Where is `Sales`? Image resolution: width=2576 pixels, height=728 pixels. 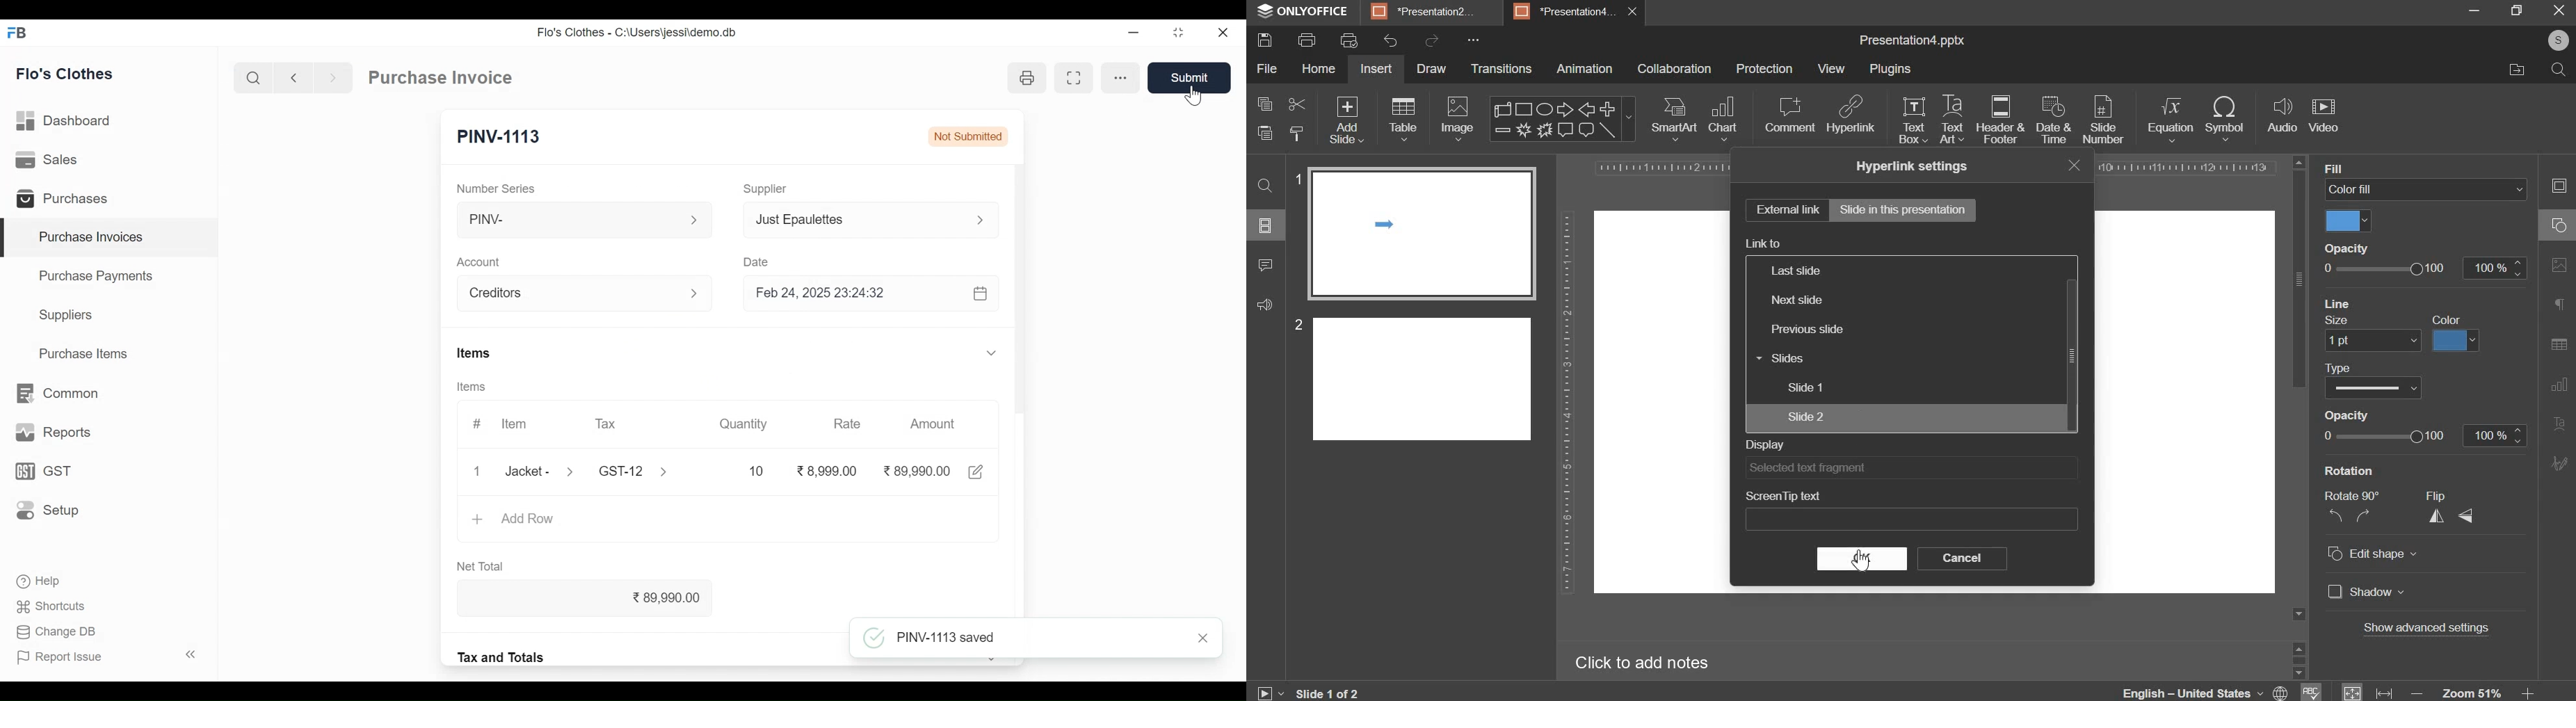 Sales is located at coordinates (53, 161).